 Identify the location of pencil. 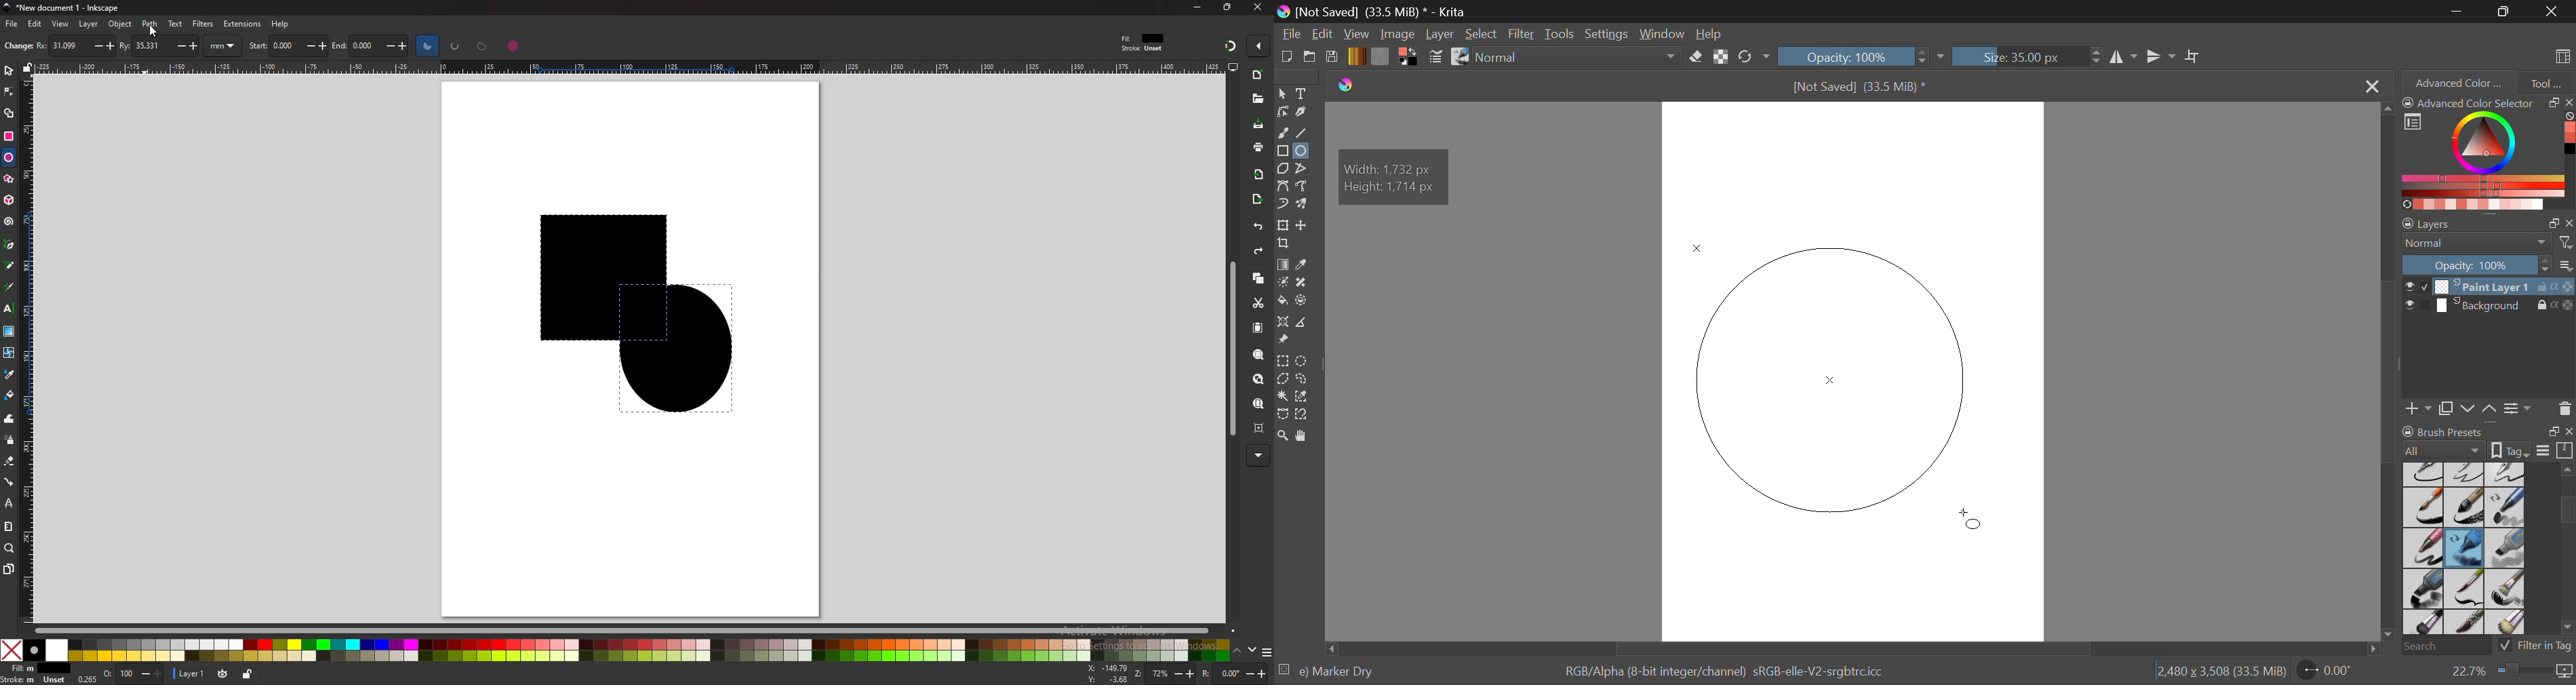
(10, 265).